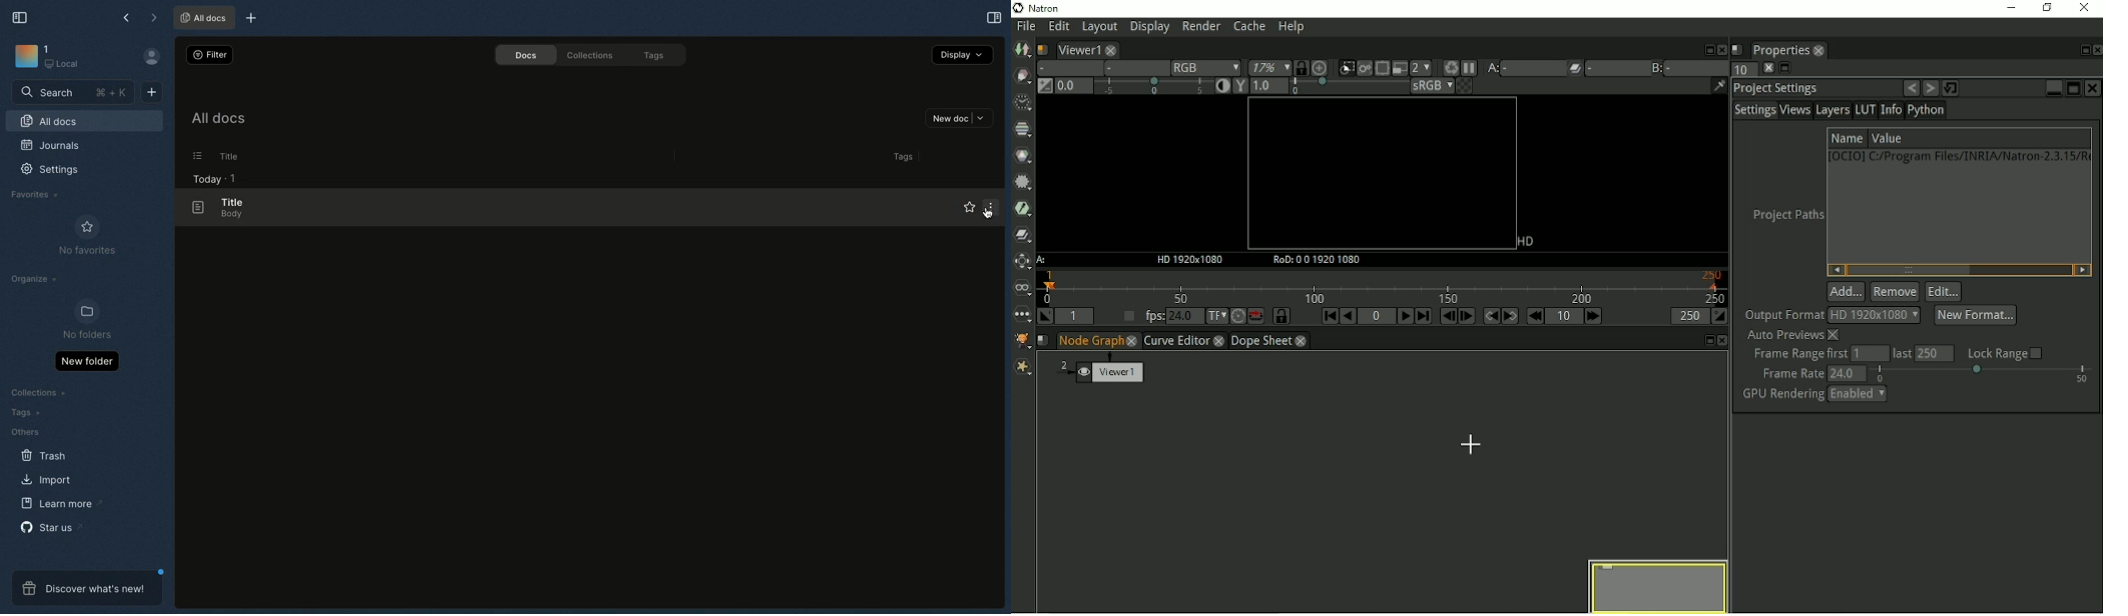 This screenshot has width=2128, height=616. What do you see at coordinates (40, 394) in the screenshot?
I see `Collections` at bounding box center [40, 394].